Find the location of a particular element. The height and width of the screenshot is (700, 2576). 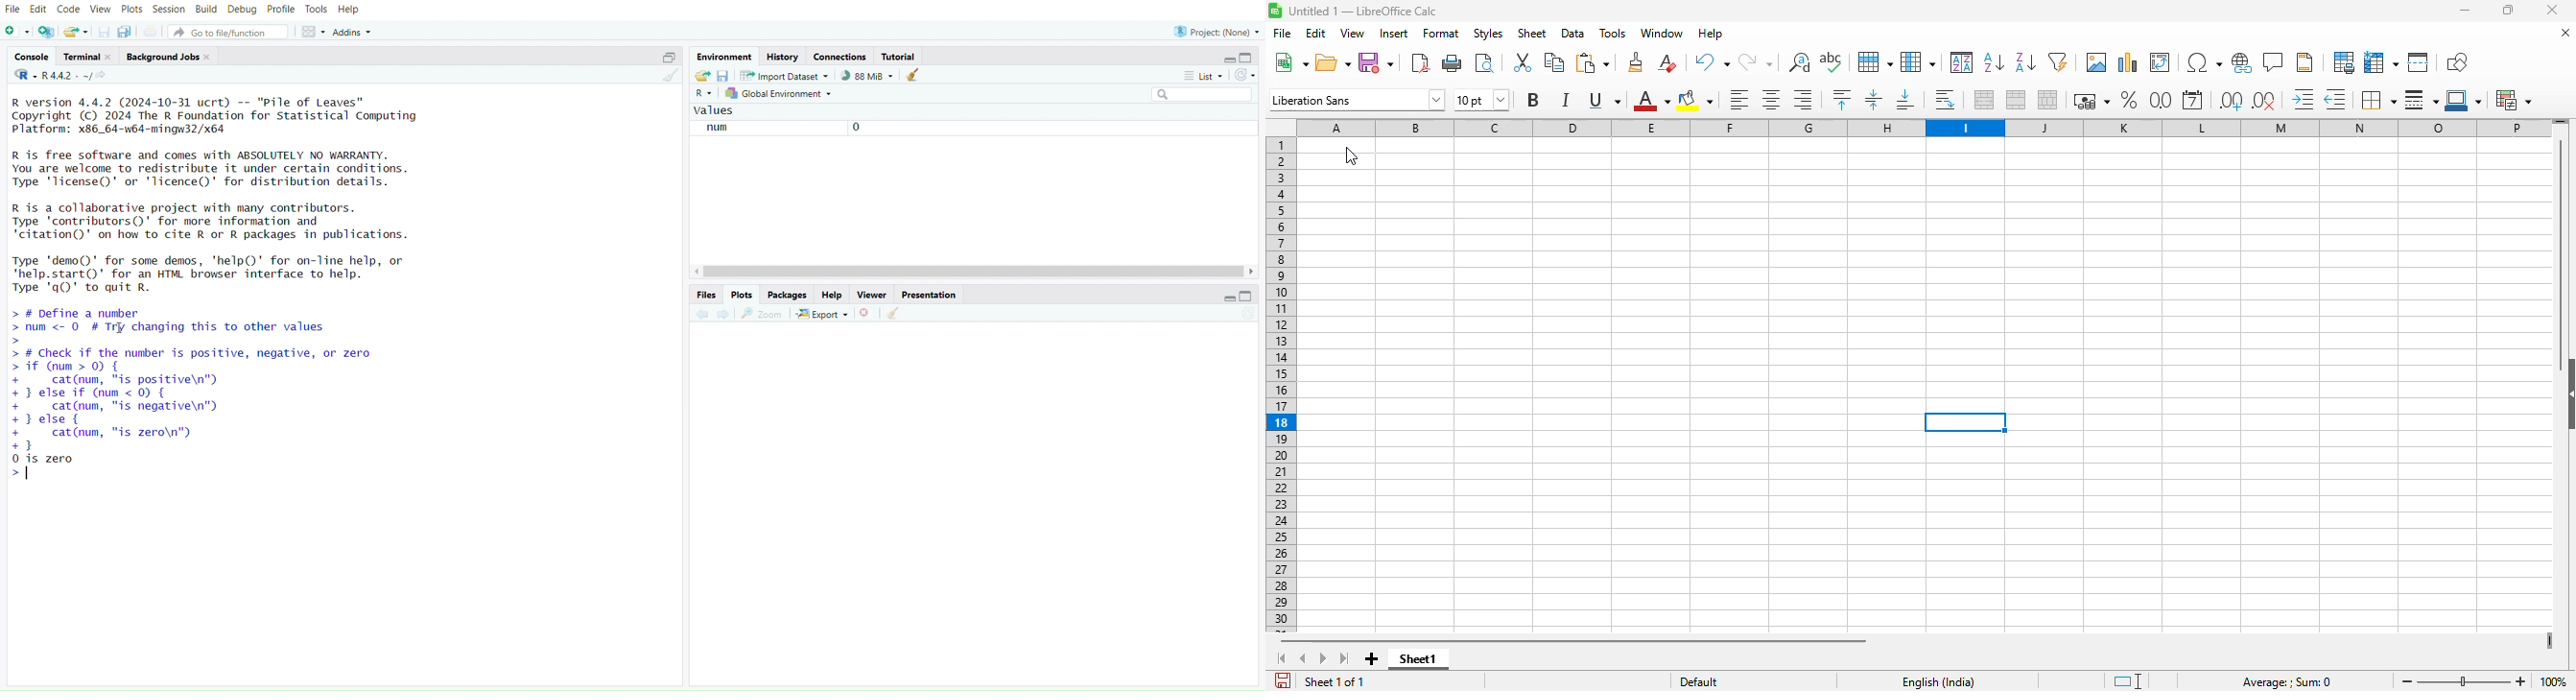

refresh current plot is located at coordinates (1247, 315).